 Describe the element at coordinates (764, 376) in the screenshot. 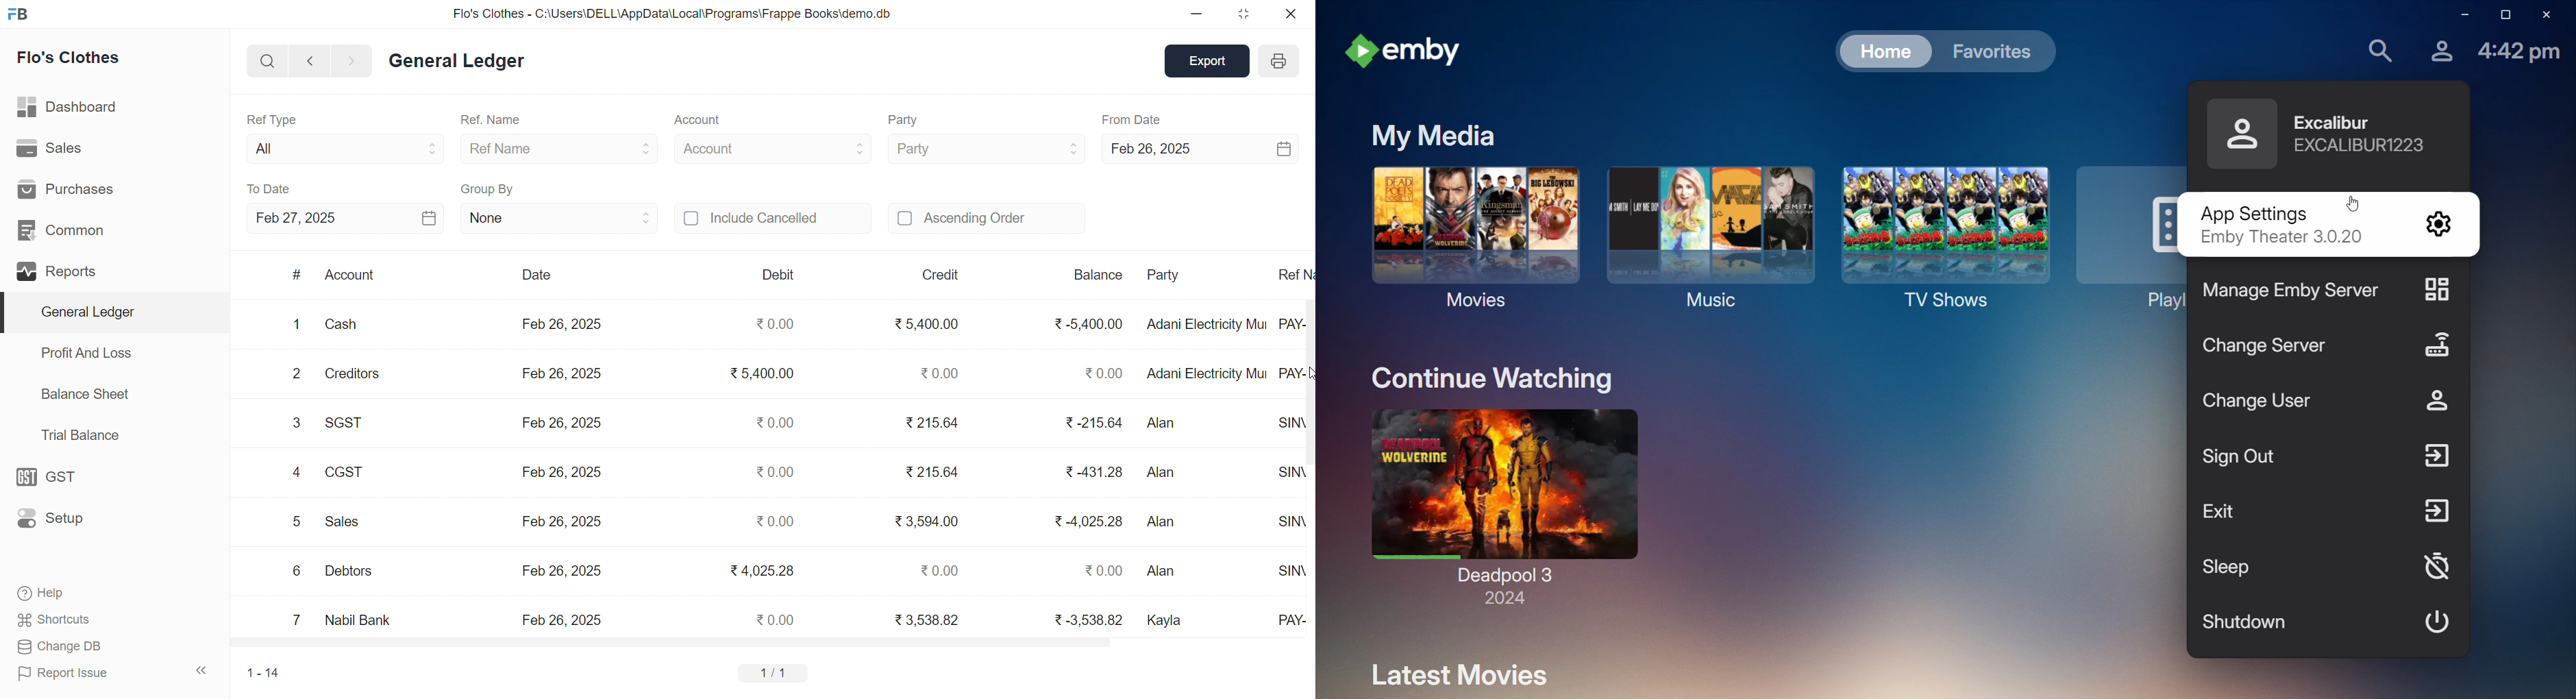

I see `₹5,400.00` at that location.